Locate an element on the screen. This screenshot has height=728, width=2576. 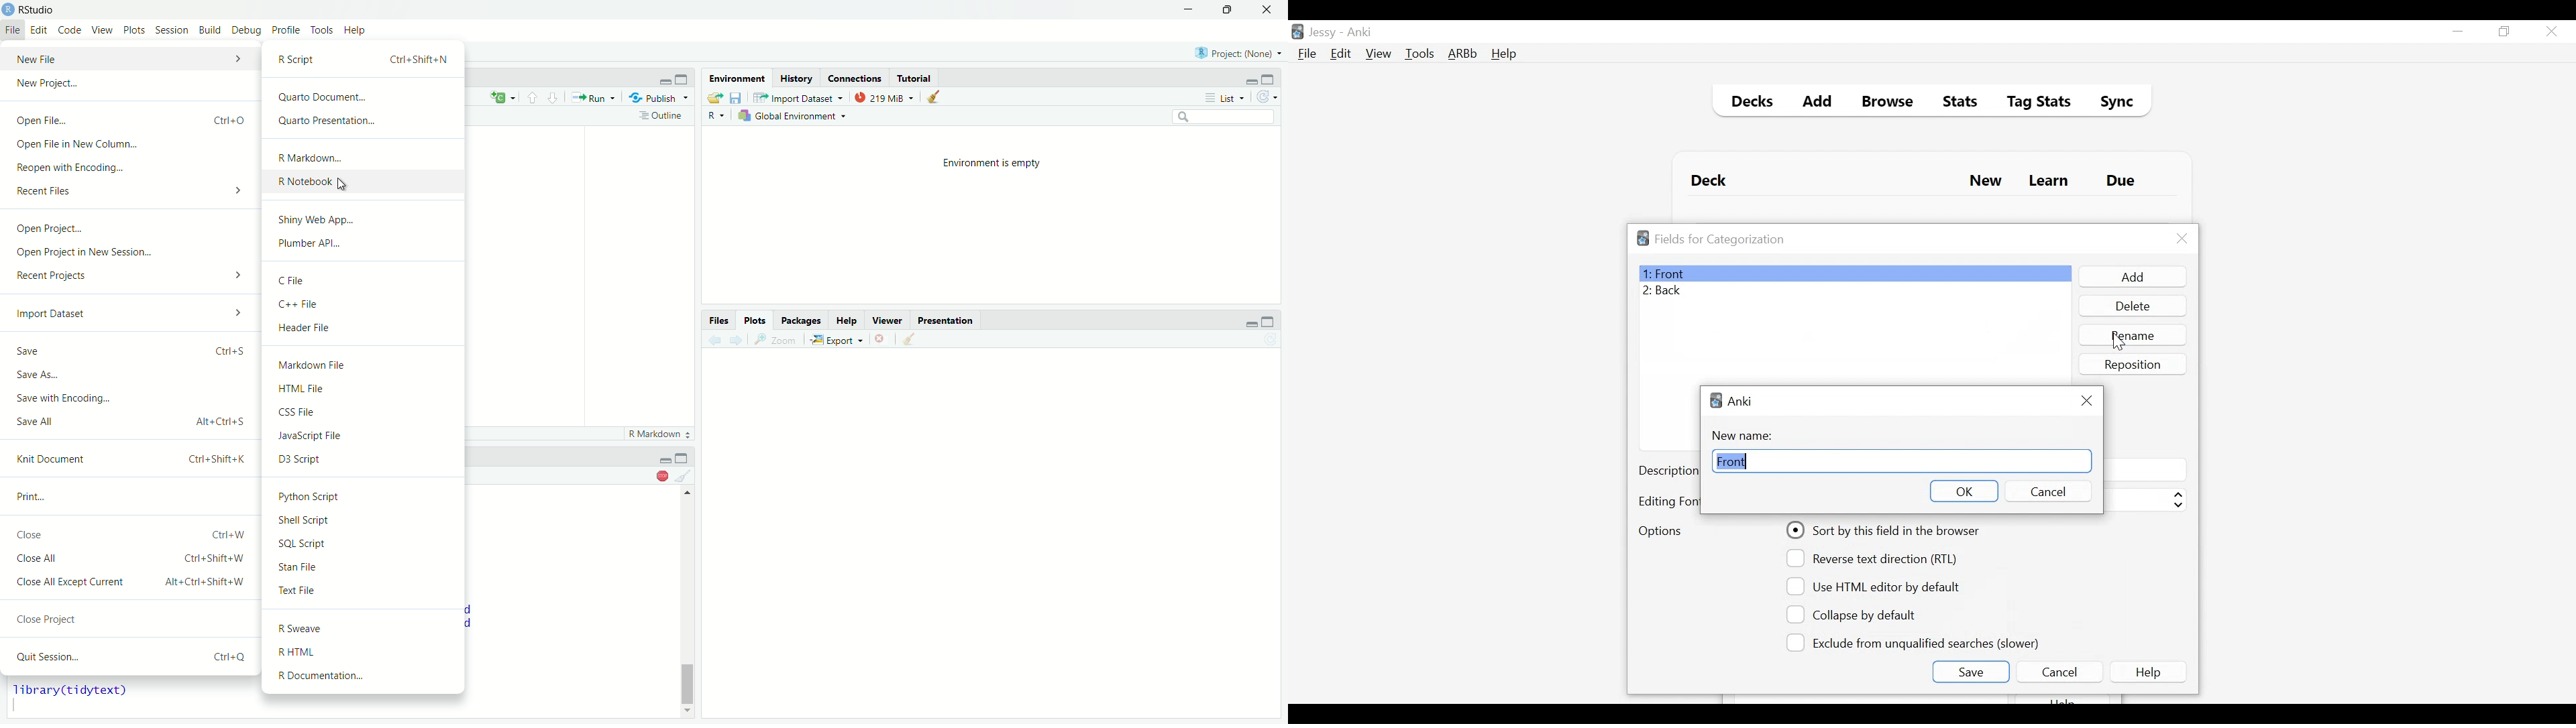
Tag Stats is located at coordinates (2031, 103).